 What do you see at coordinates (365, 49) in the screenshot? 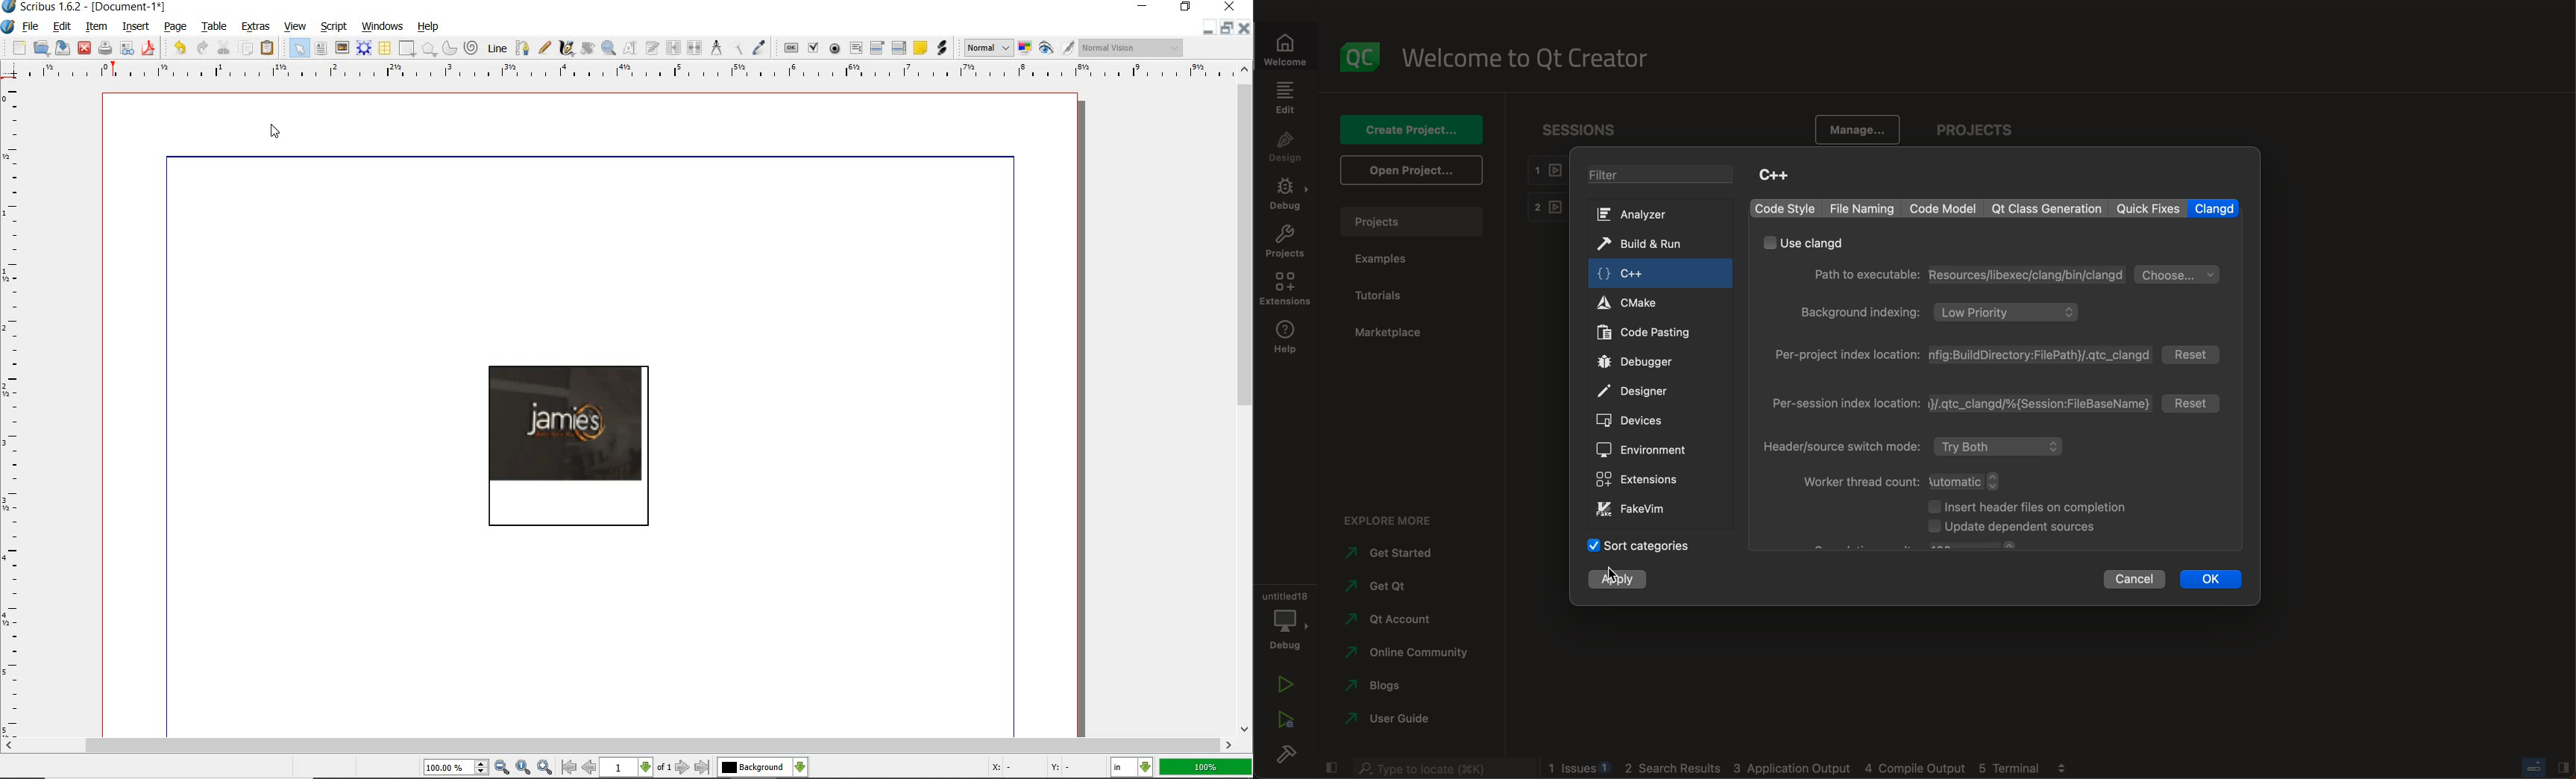
I see `render frame` at bounding box center [365, 49].